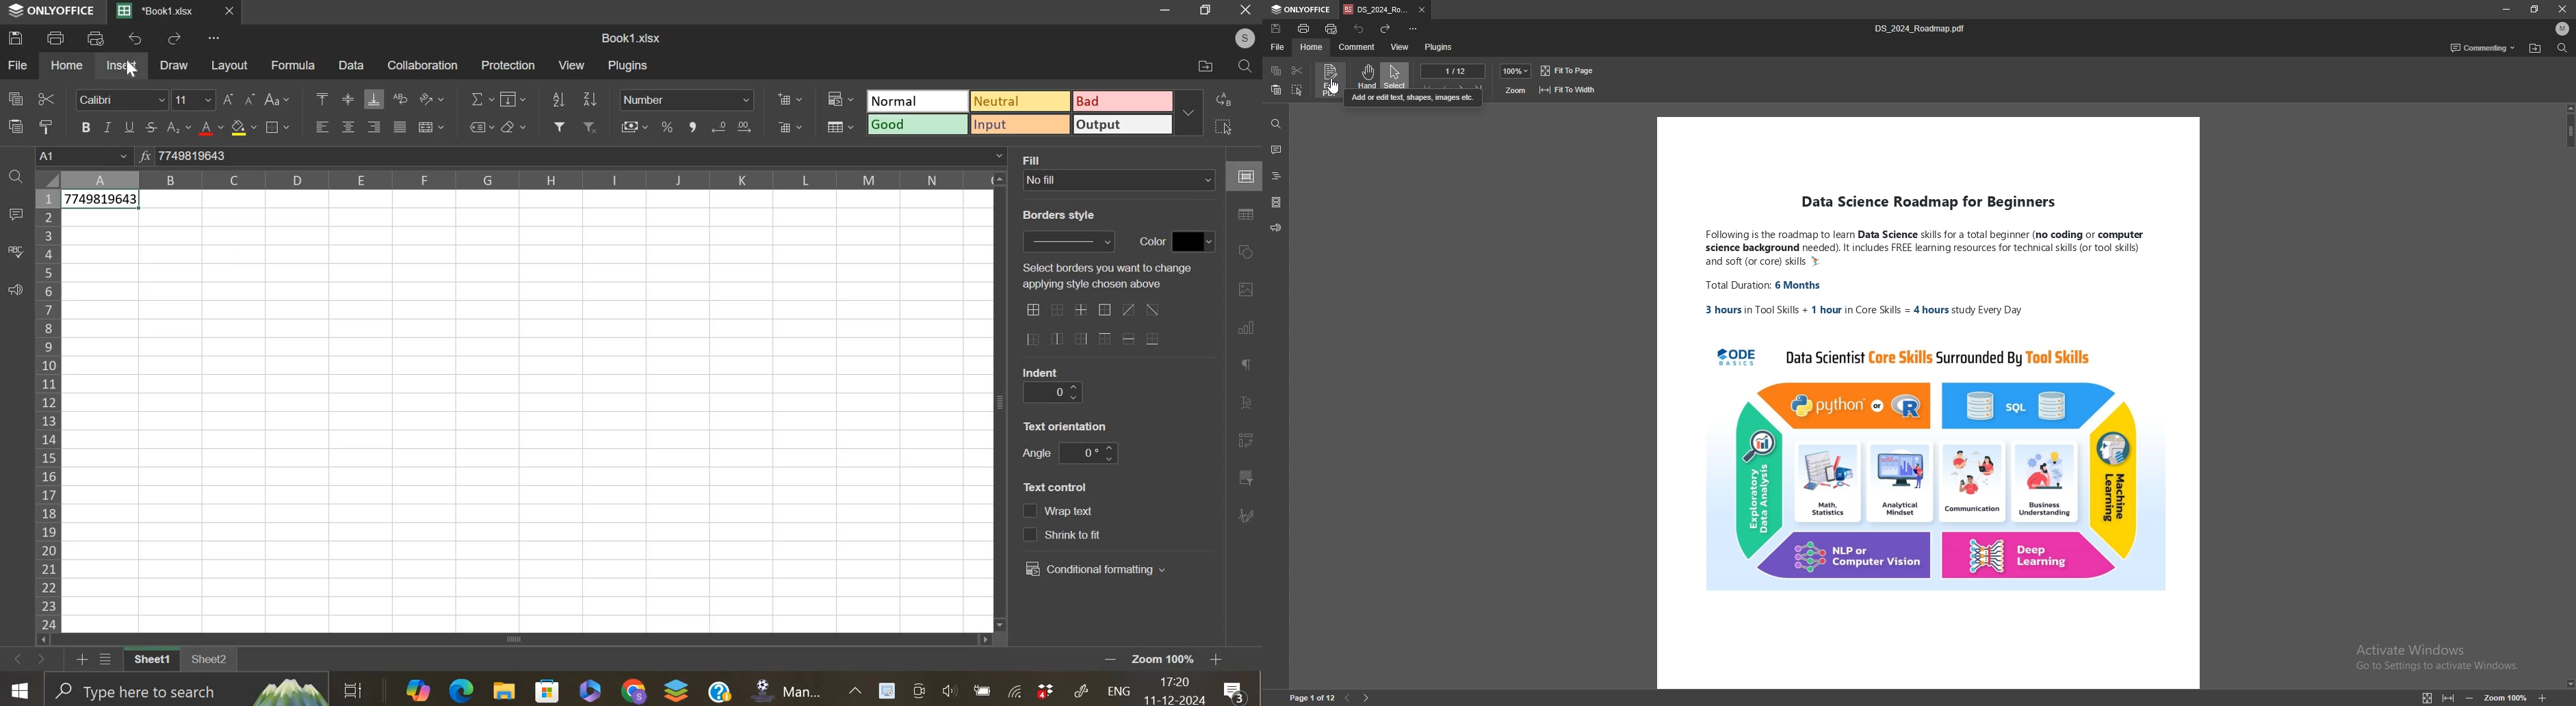  I want to click on data, so click(353, 65).